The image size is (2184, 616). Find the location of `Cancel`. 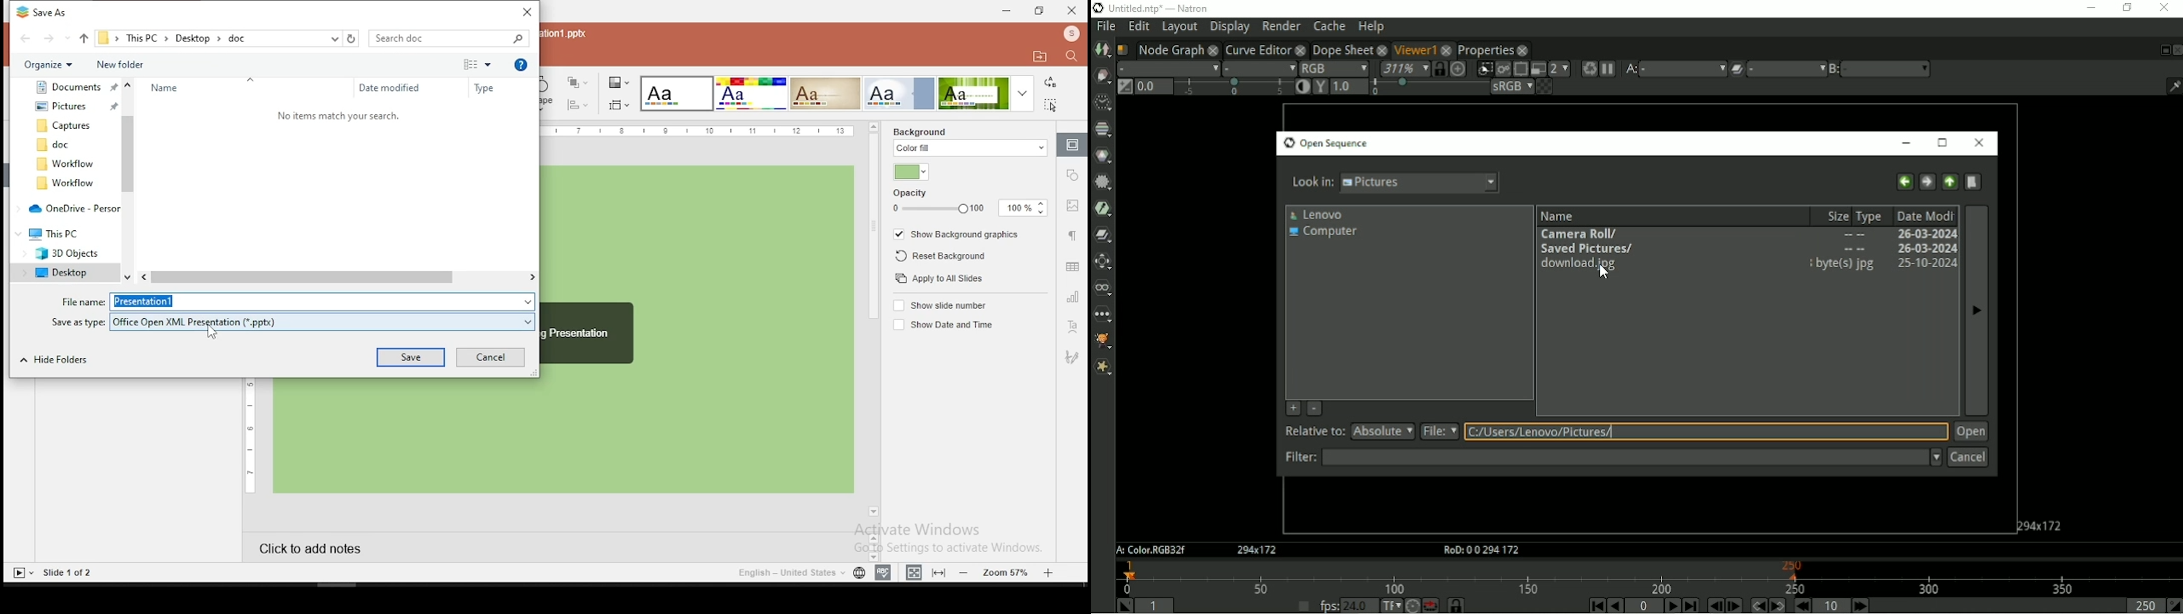

Cancel is located at coordinates (489, 357).